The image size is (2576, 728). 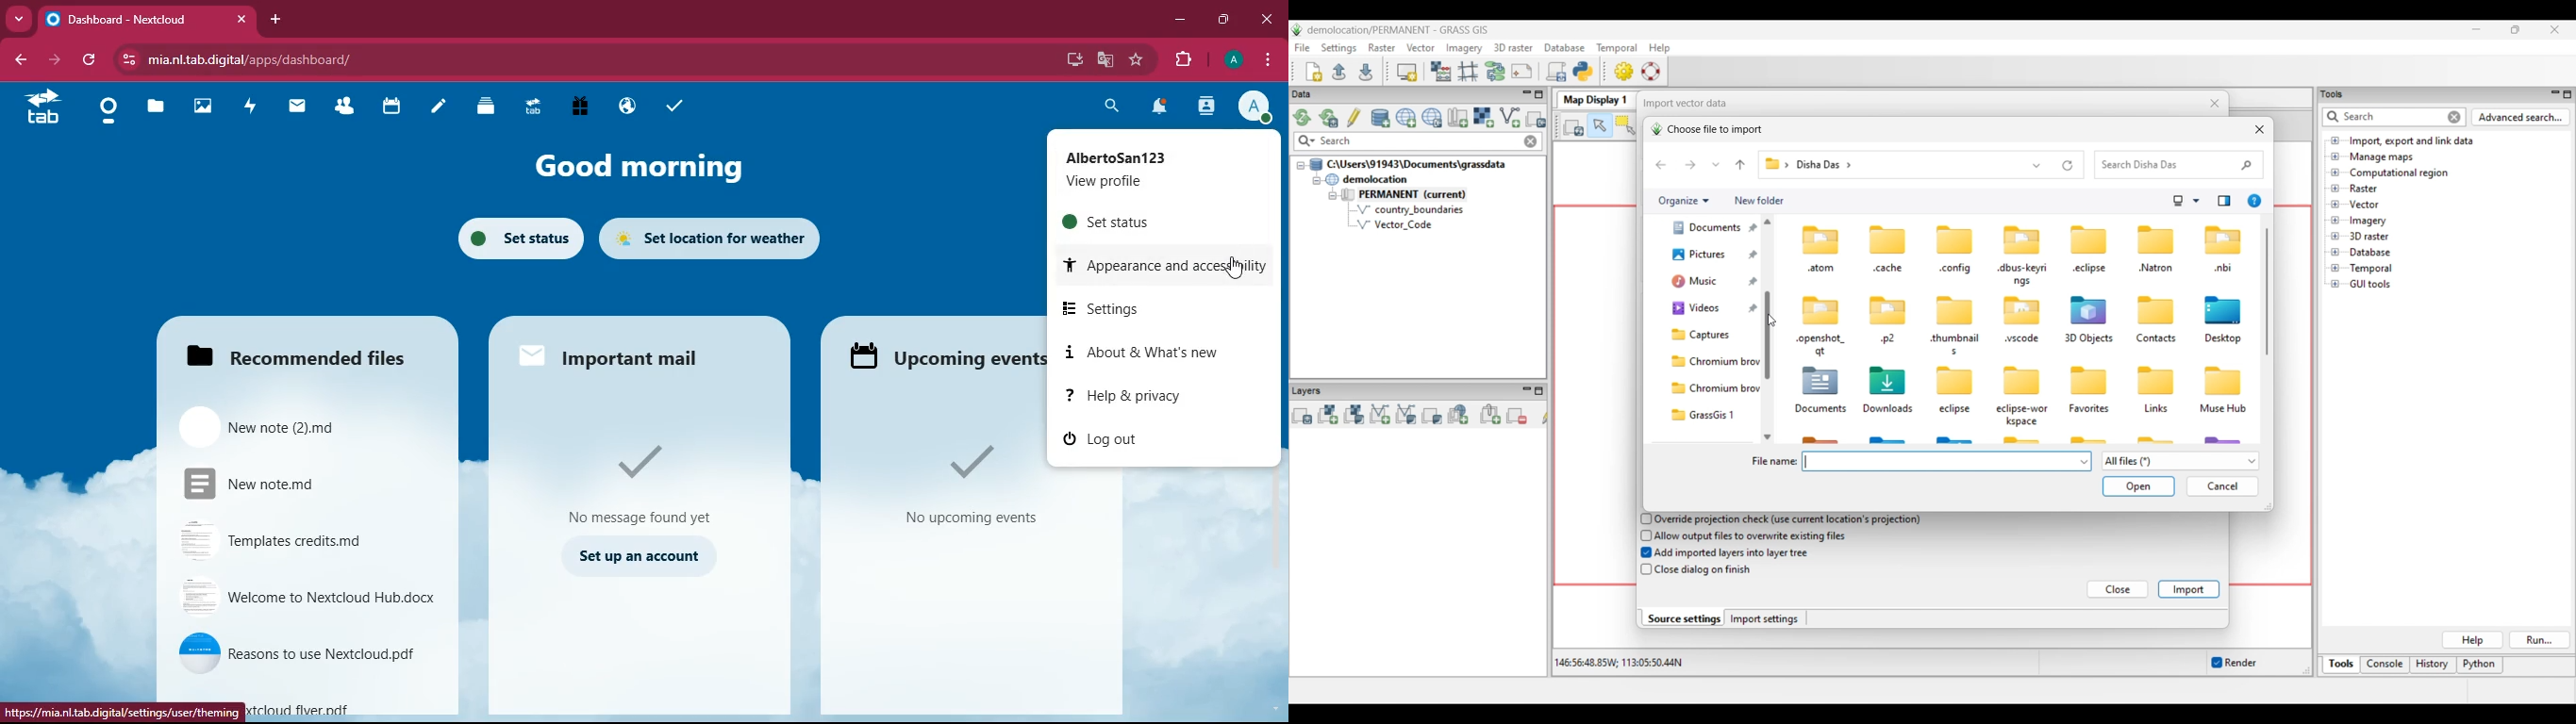 What do you see at coordinates (346, 107) in the screenshot?
I see `friends` at bounding box center [346, 107].